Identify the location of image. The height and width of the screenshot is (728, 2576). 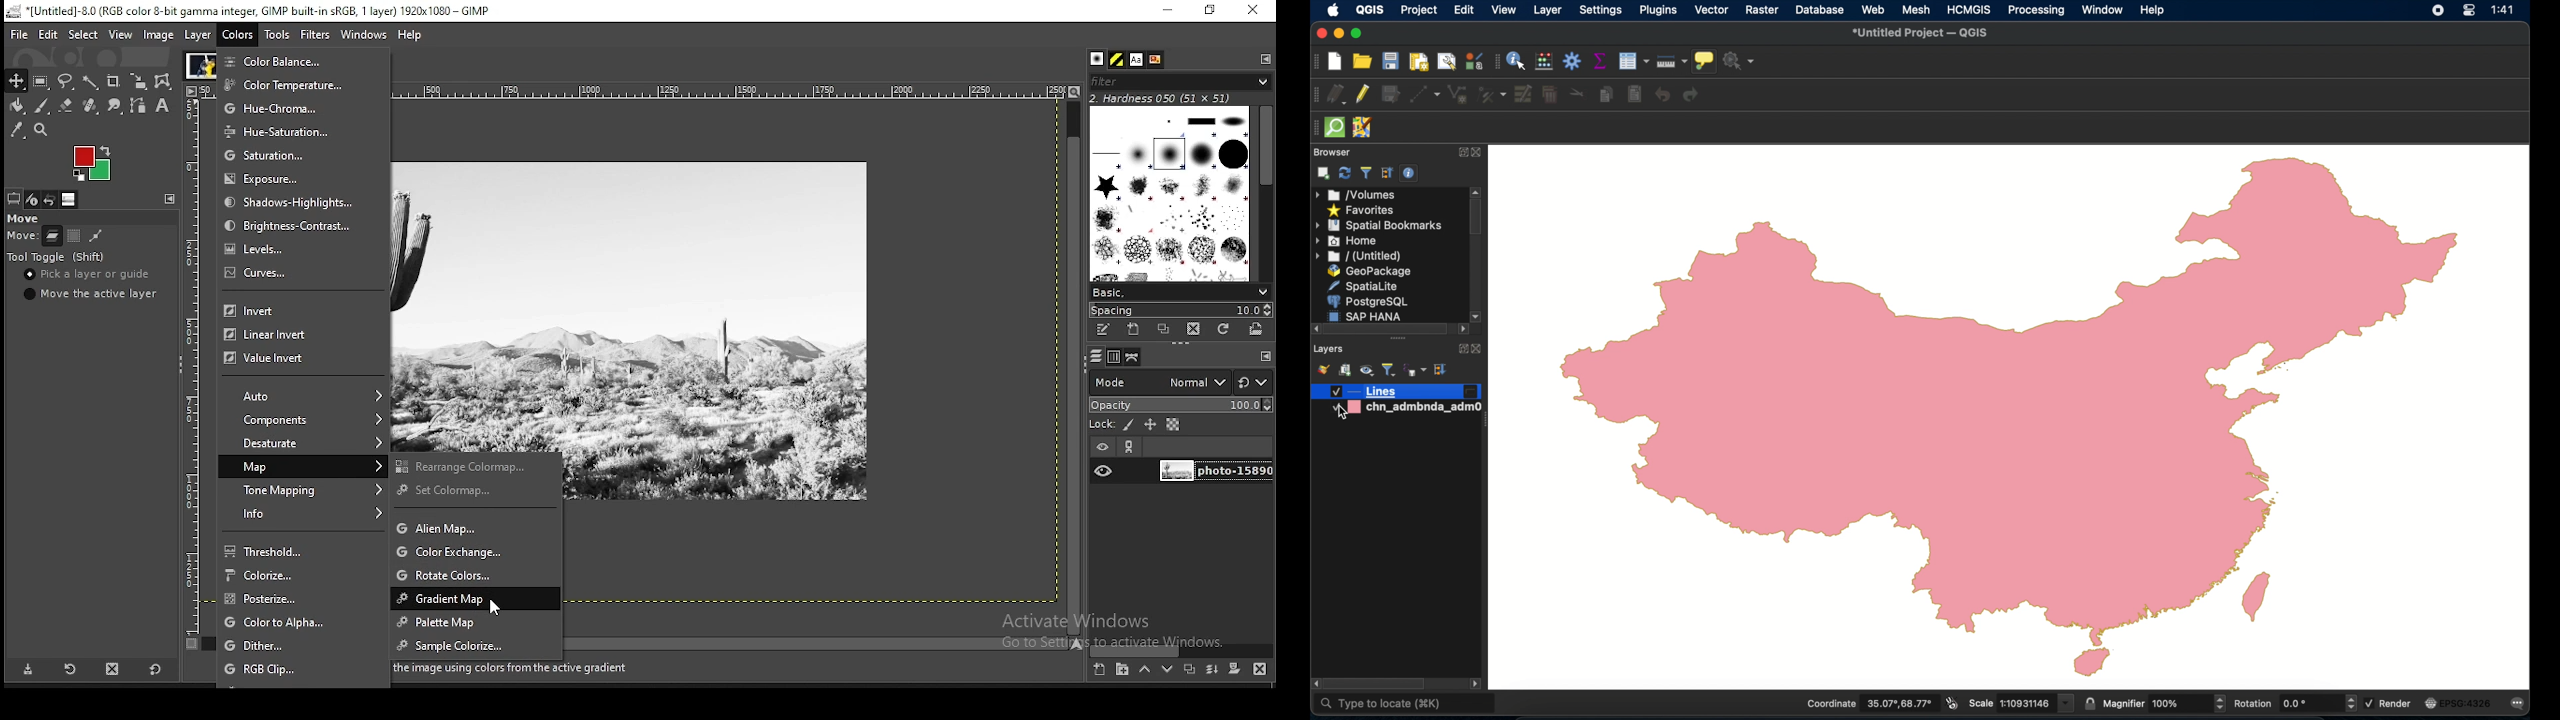
(159, 35).